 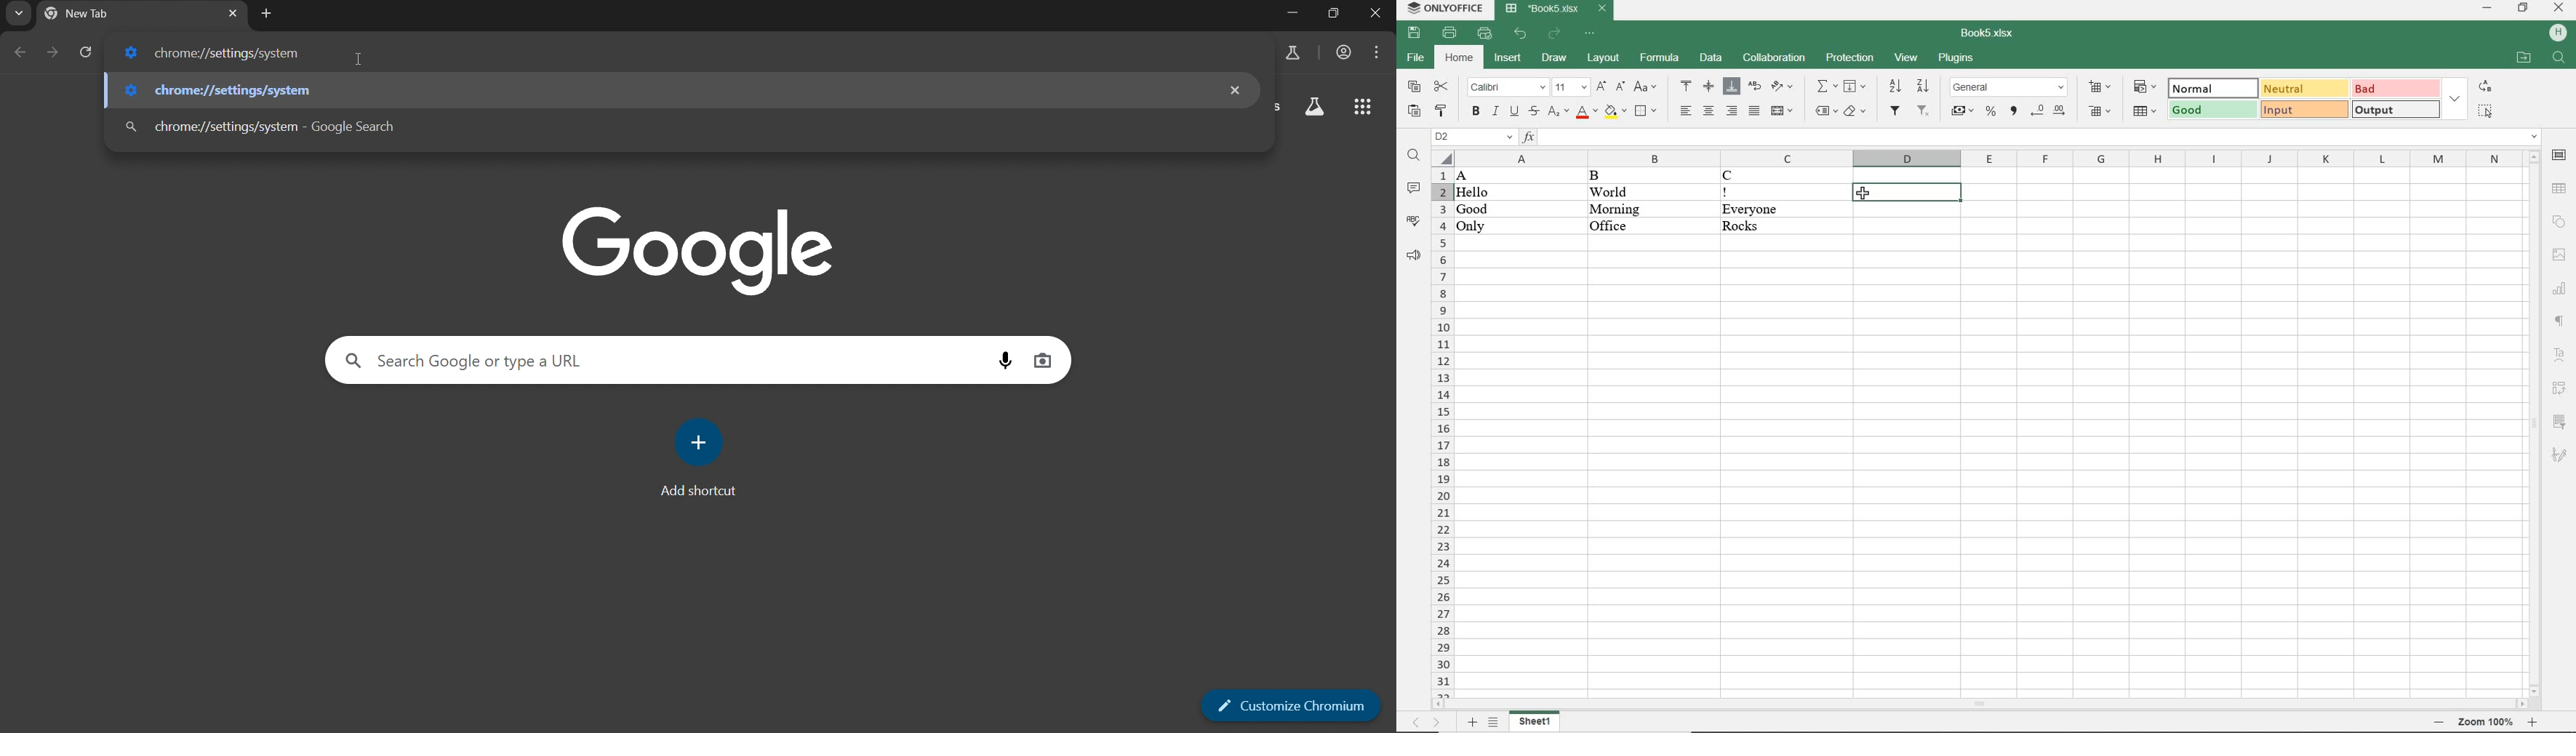 I want to click on search tab, so click(x=15, y=16).